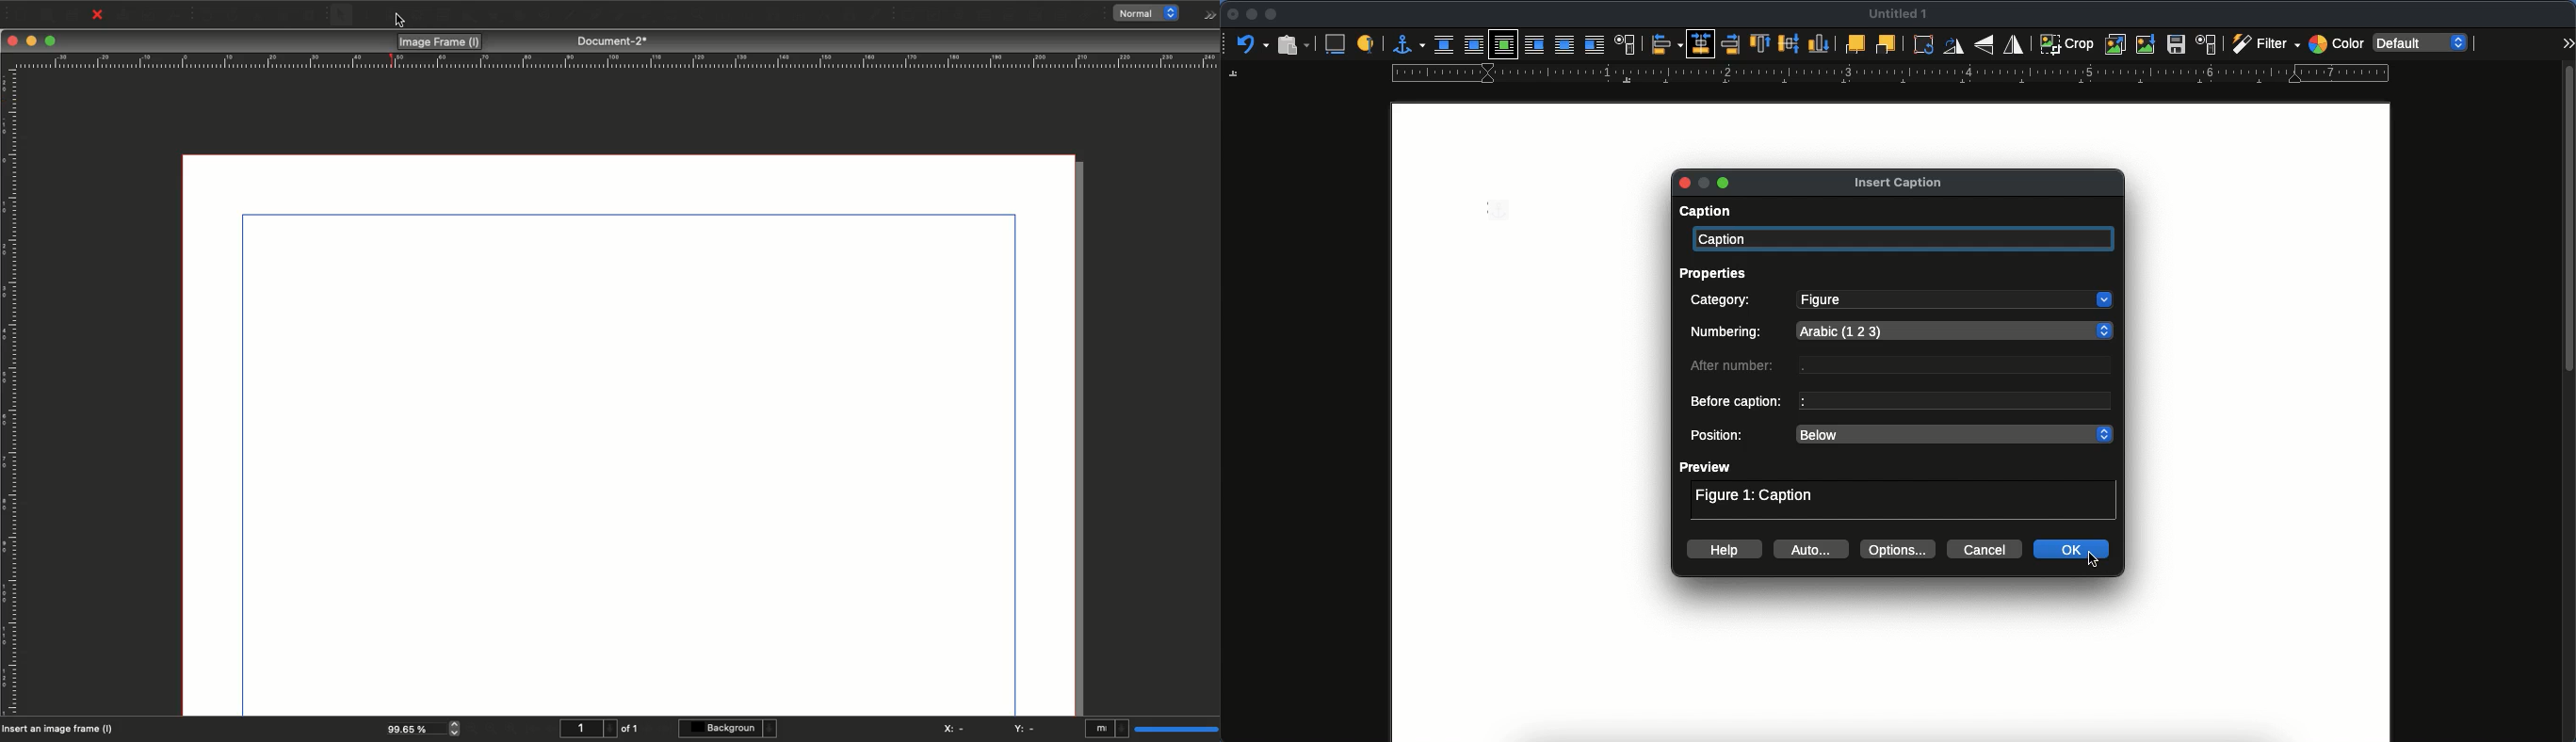 The image size is (2576, 756). What do you see at coordinates (593, 16) in the screenshot?
I see `Bézier curve` at bounding box center [593, 16].